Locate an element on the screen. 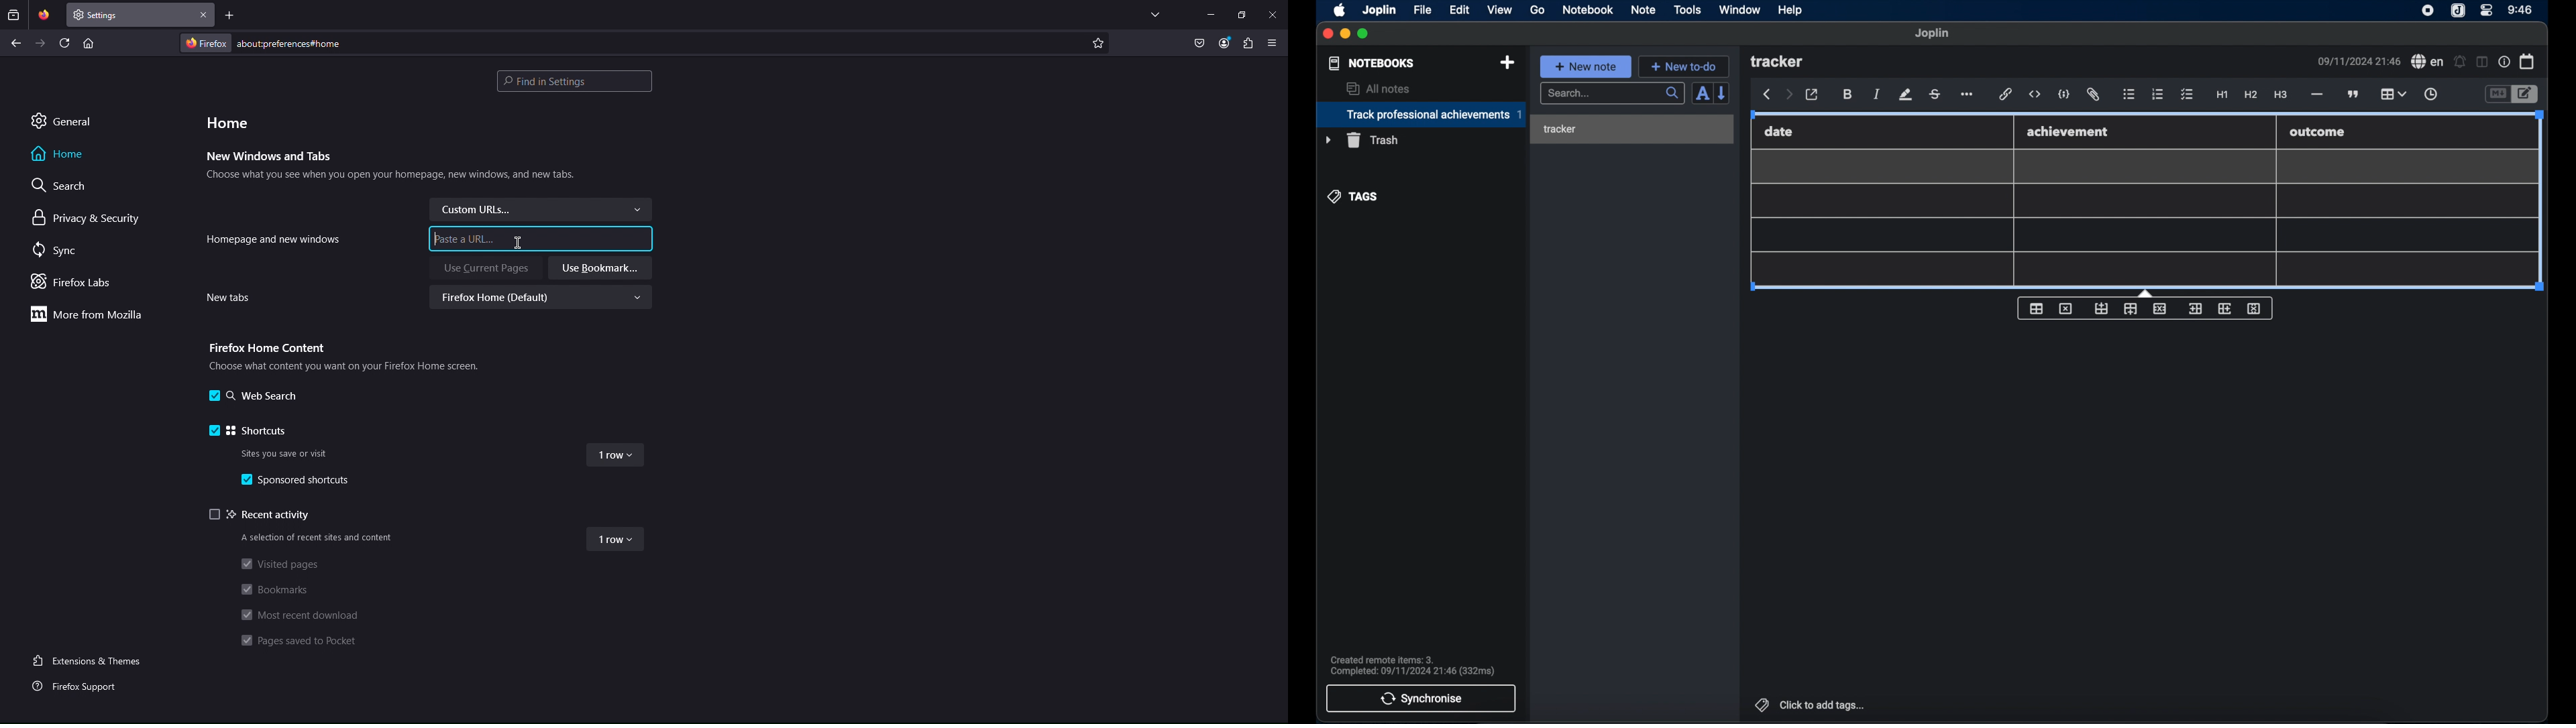 This screenshot has height=728, width=2576. click to add tags is located at coordinates (1808, 705).